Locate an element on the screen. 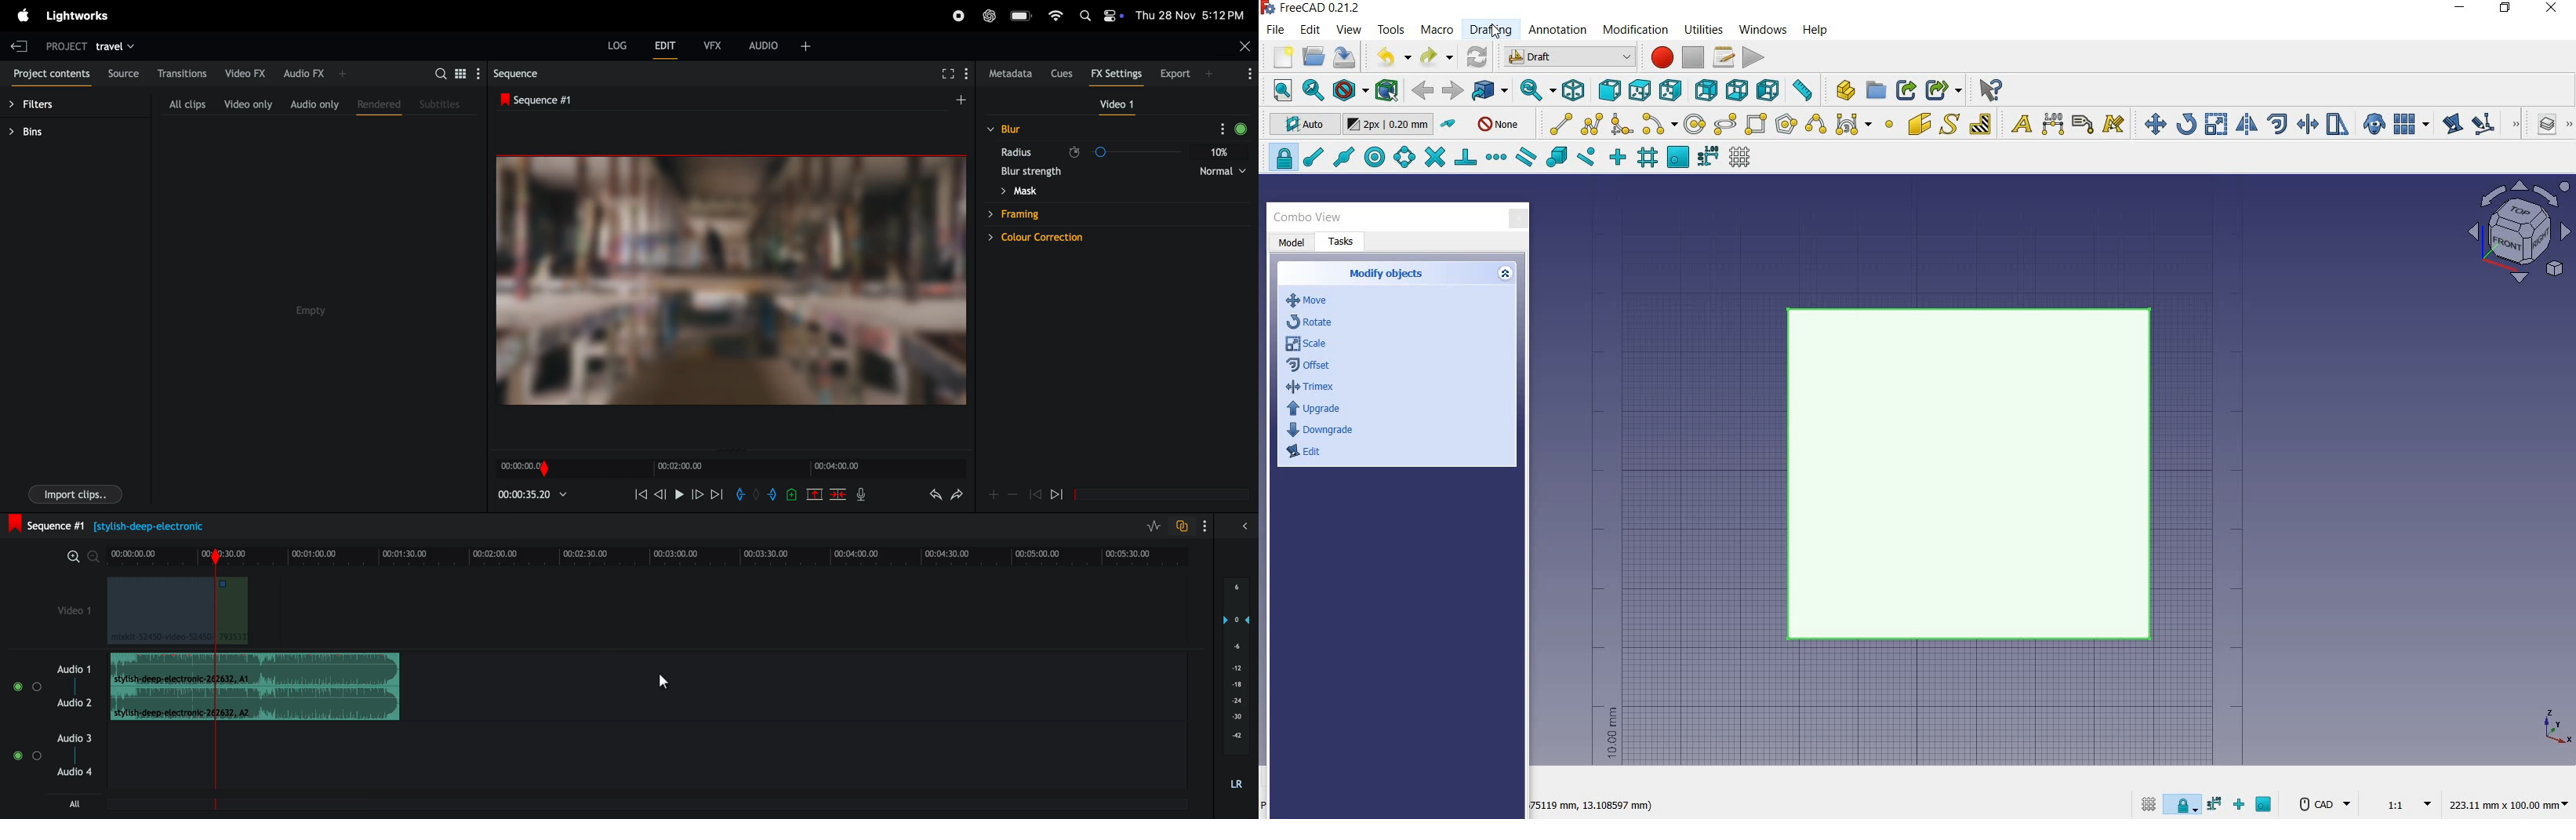 This screenshot has height=840, width=2576. full screen is located at coordinates (945, 73).